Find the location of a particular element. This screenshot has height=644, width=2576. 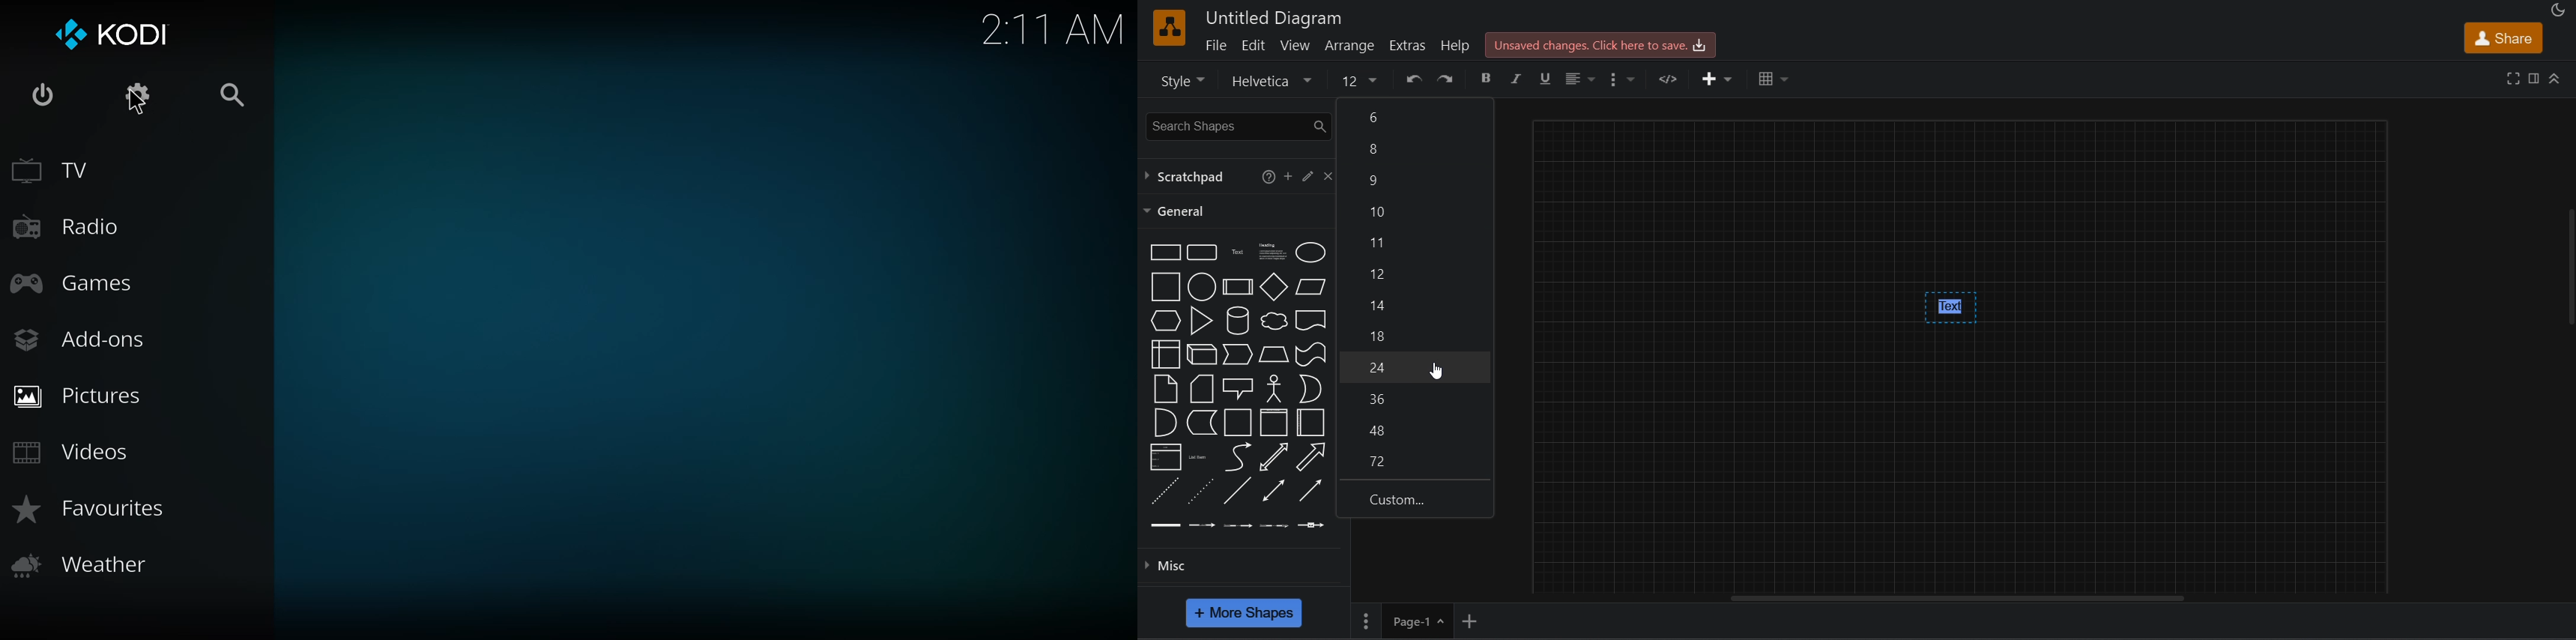

arrange is located at coordinates (1351, 45).